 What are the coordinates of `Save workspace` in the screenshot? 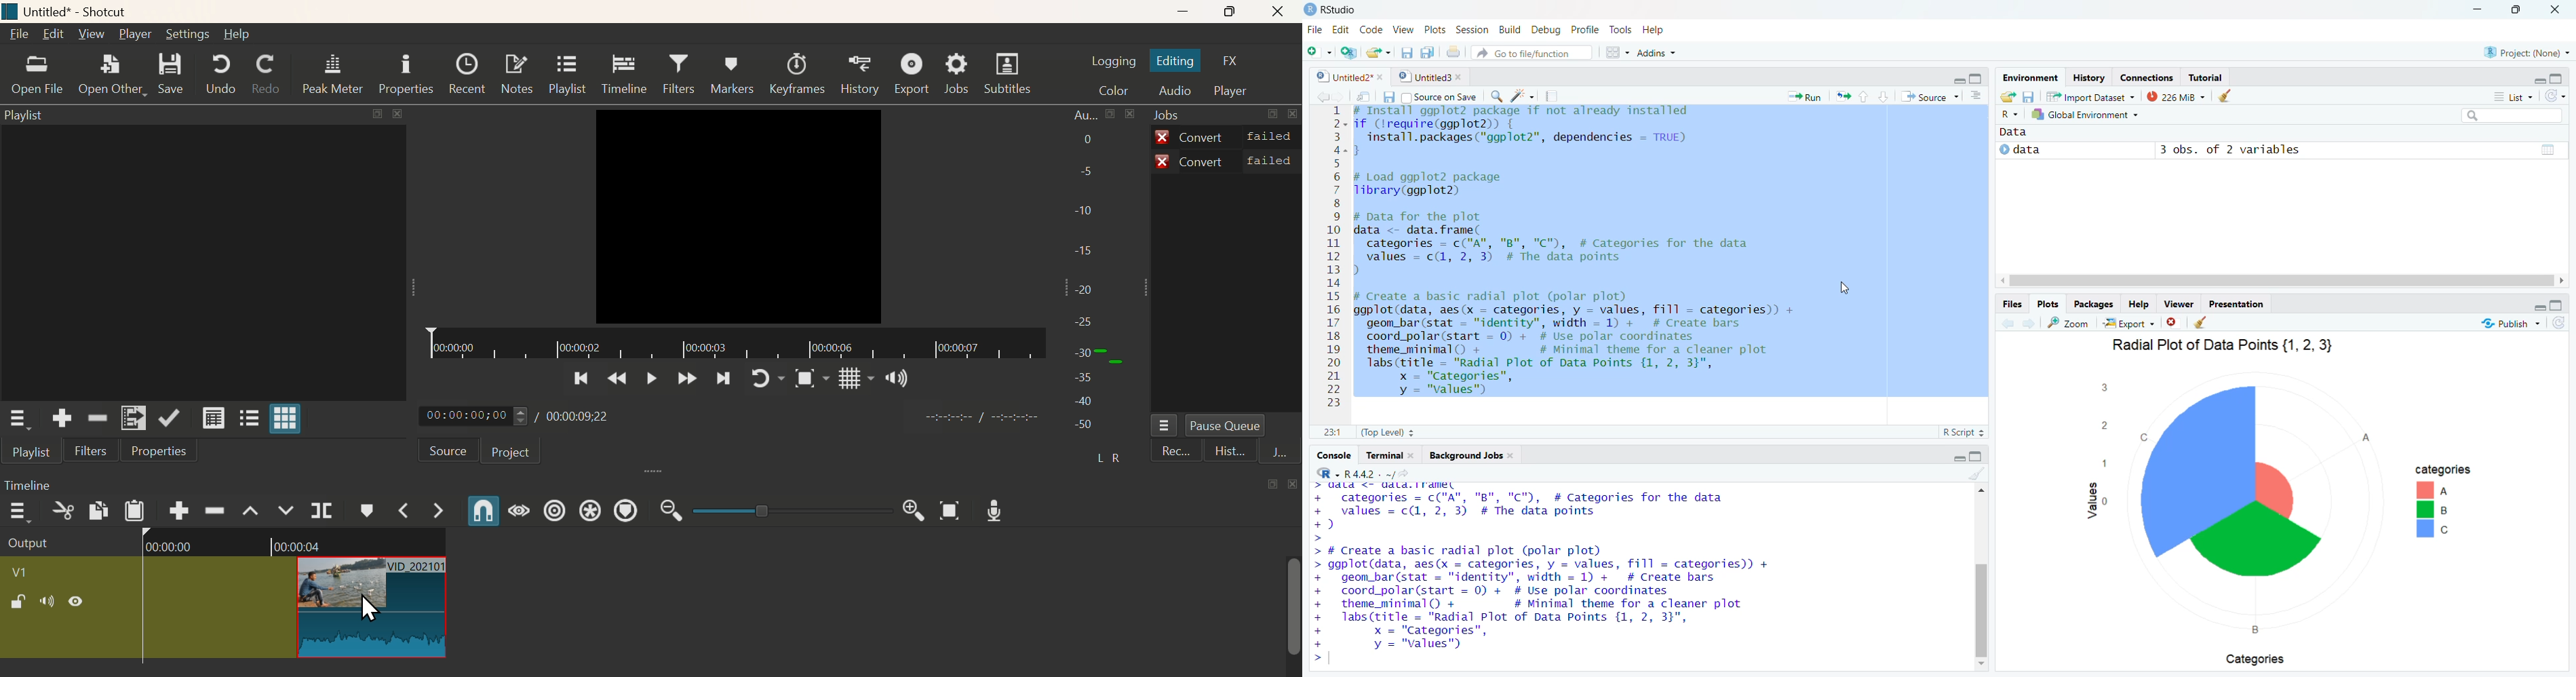 It's located at (2032, 96).